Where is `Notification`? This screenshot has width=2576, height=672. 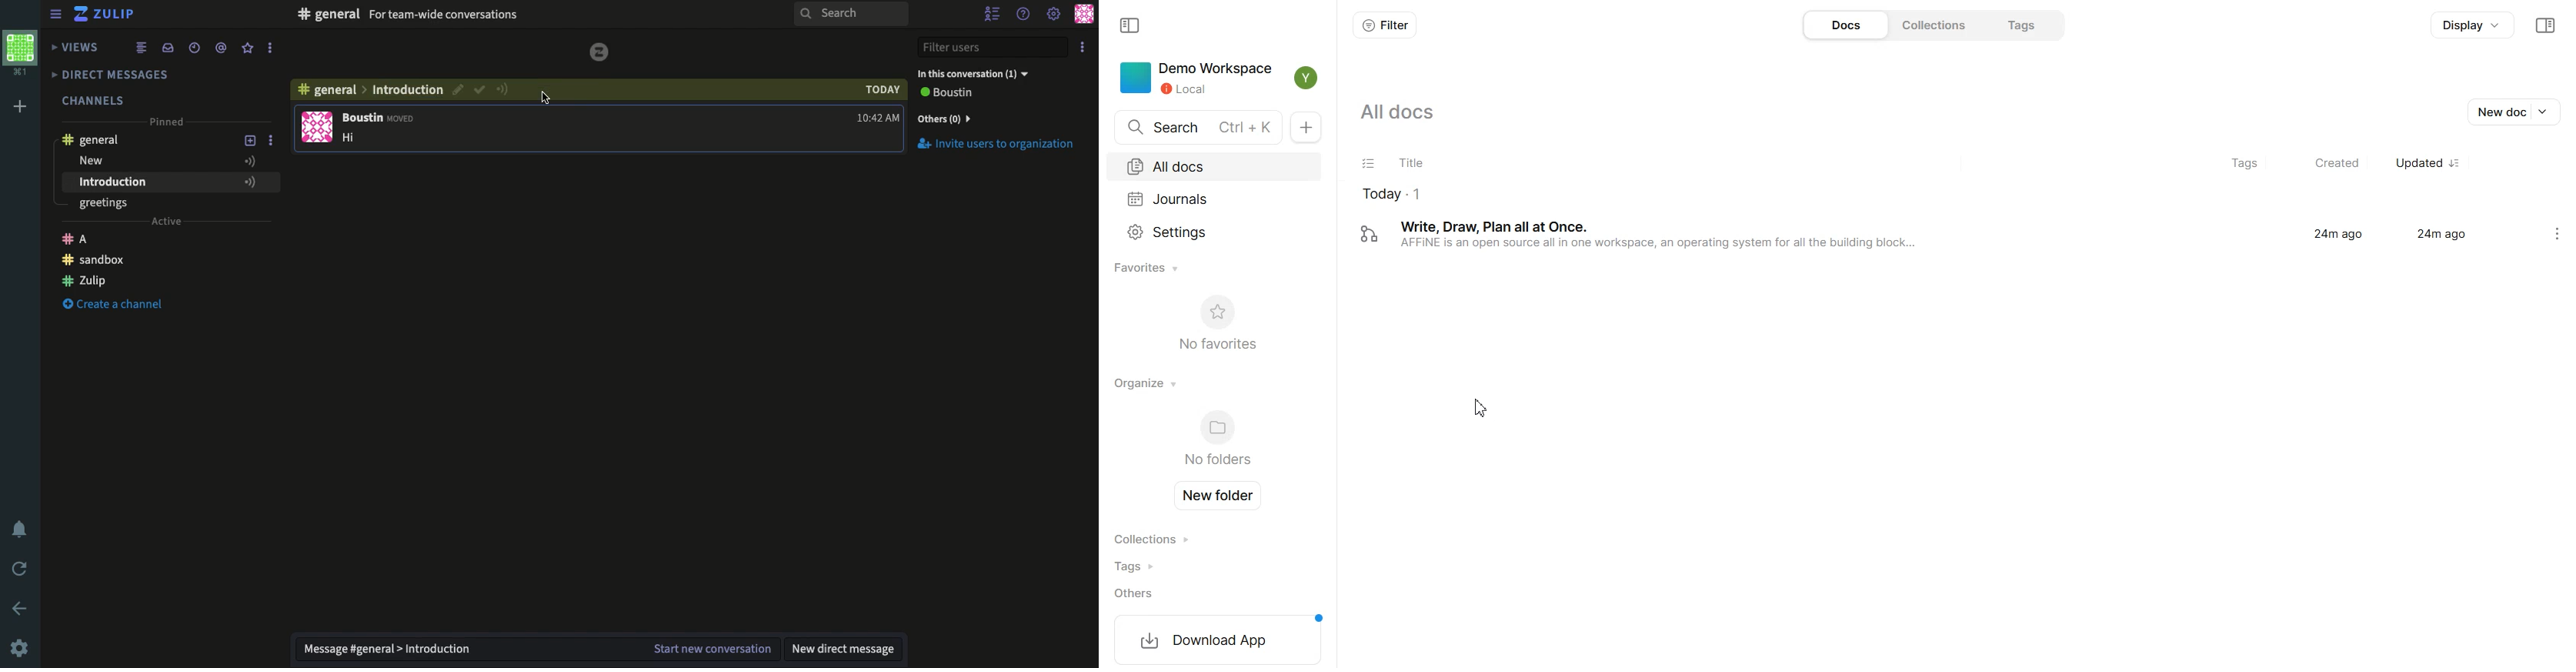
Notification is located at coordinates (18, 527).